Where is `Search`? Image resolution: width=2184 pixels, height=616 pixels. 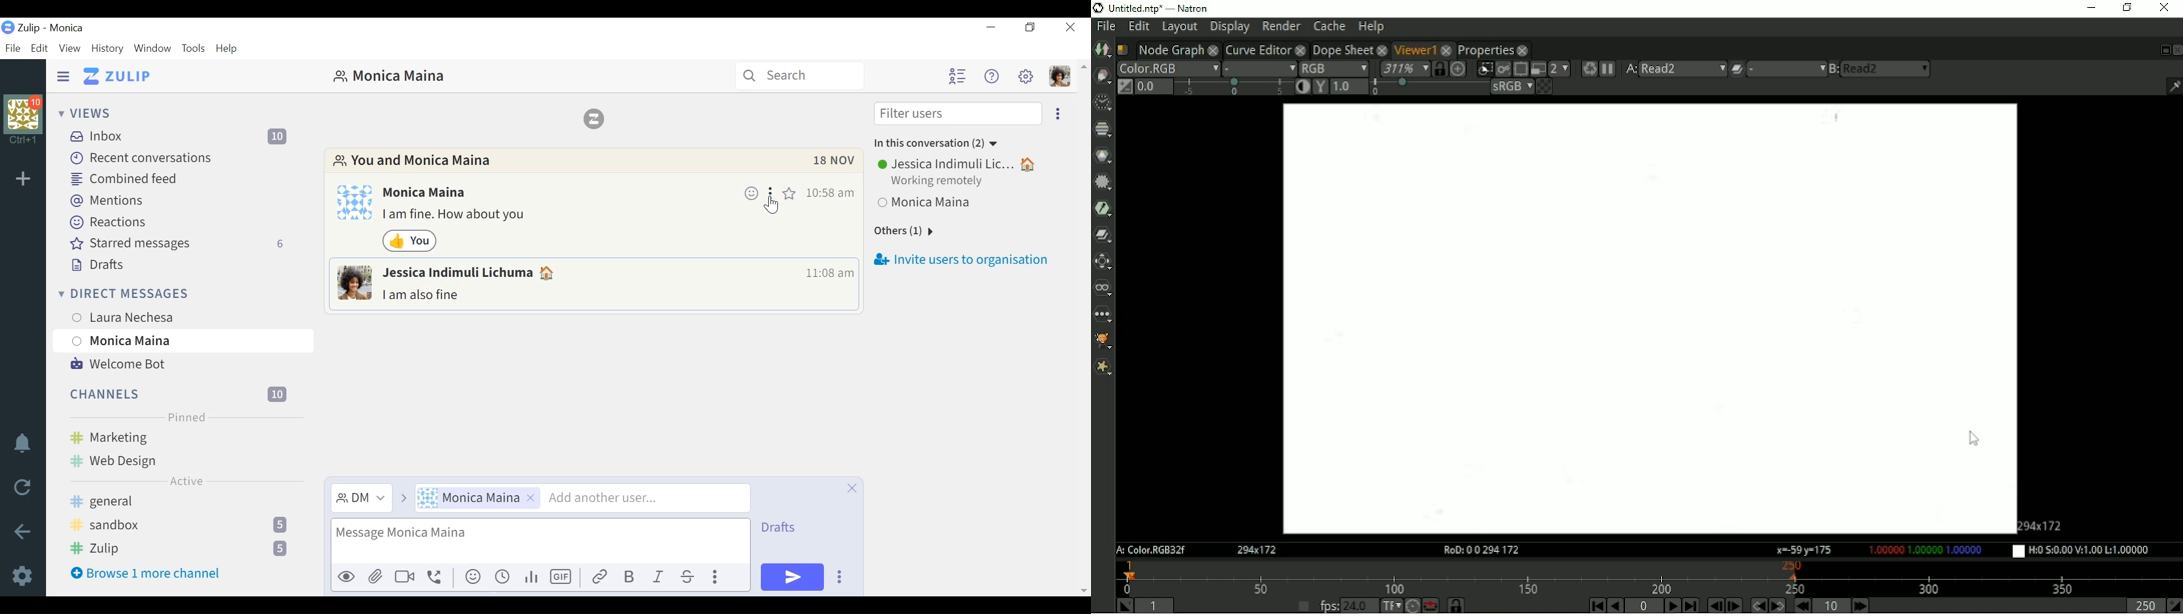 Search is located at coordinates (800, 77).